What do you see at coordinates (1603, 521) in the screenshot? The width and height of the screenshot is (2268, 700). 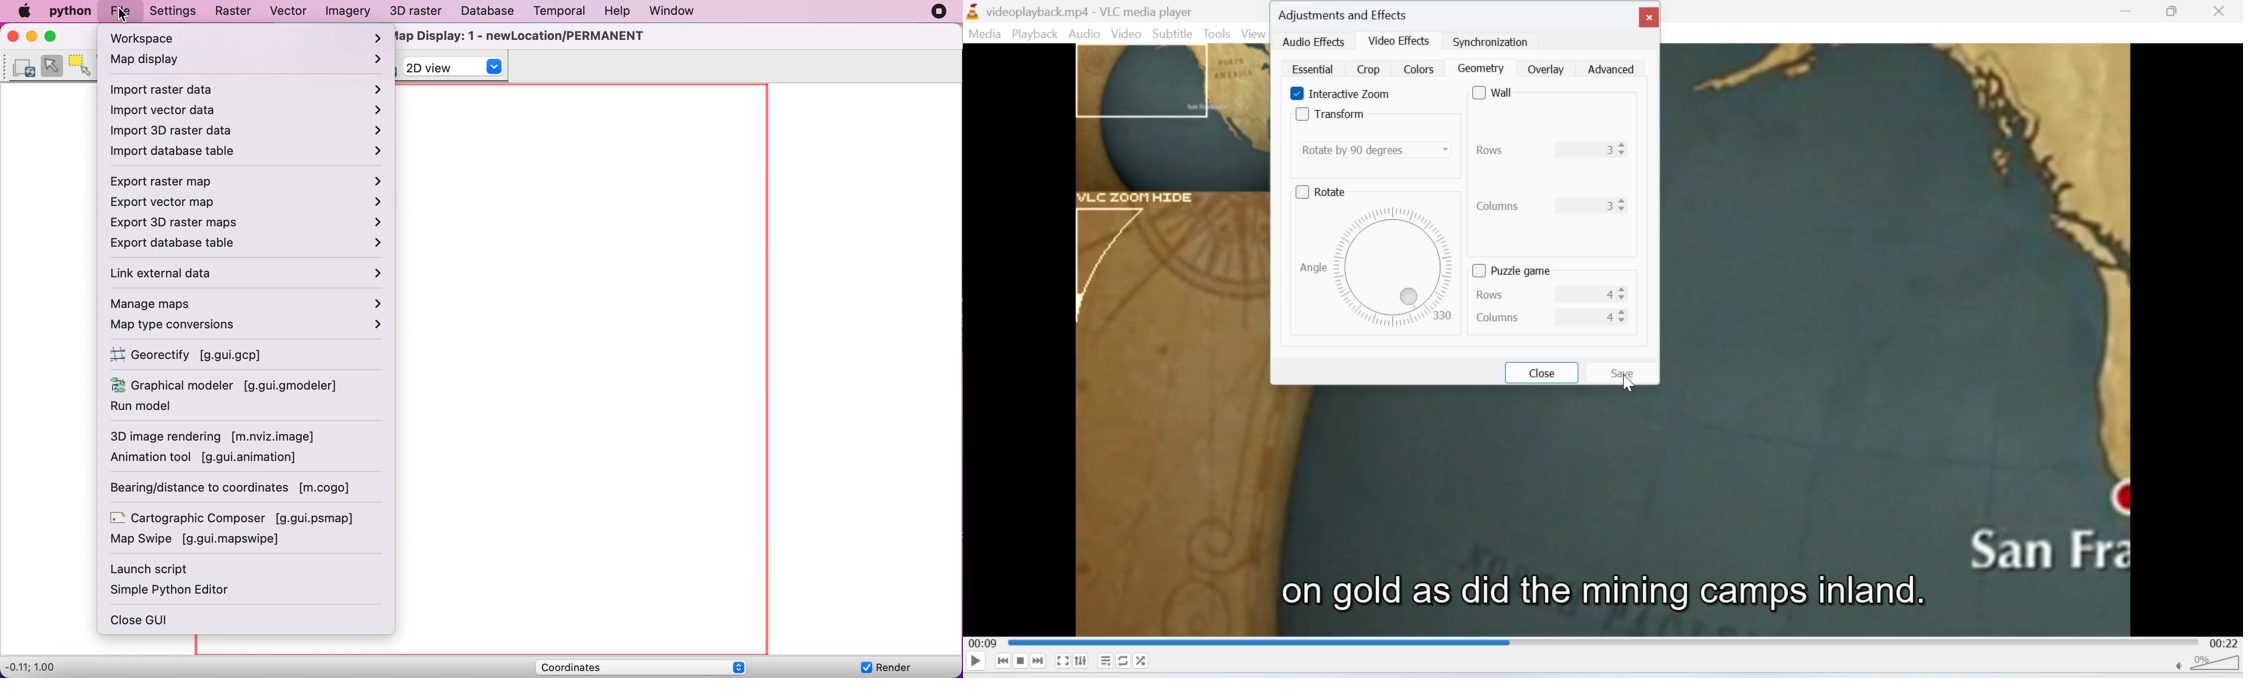 I see `Video playback` at bounding box center [1603, 521].